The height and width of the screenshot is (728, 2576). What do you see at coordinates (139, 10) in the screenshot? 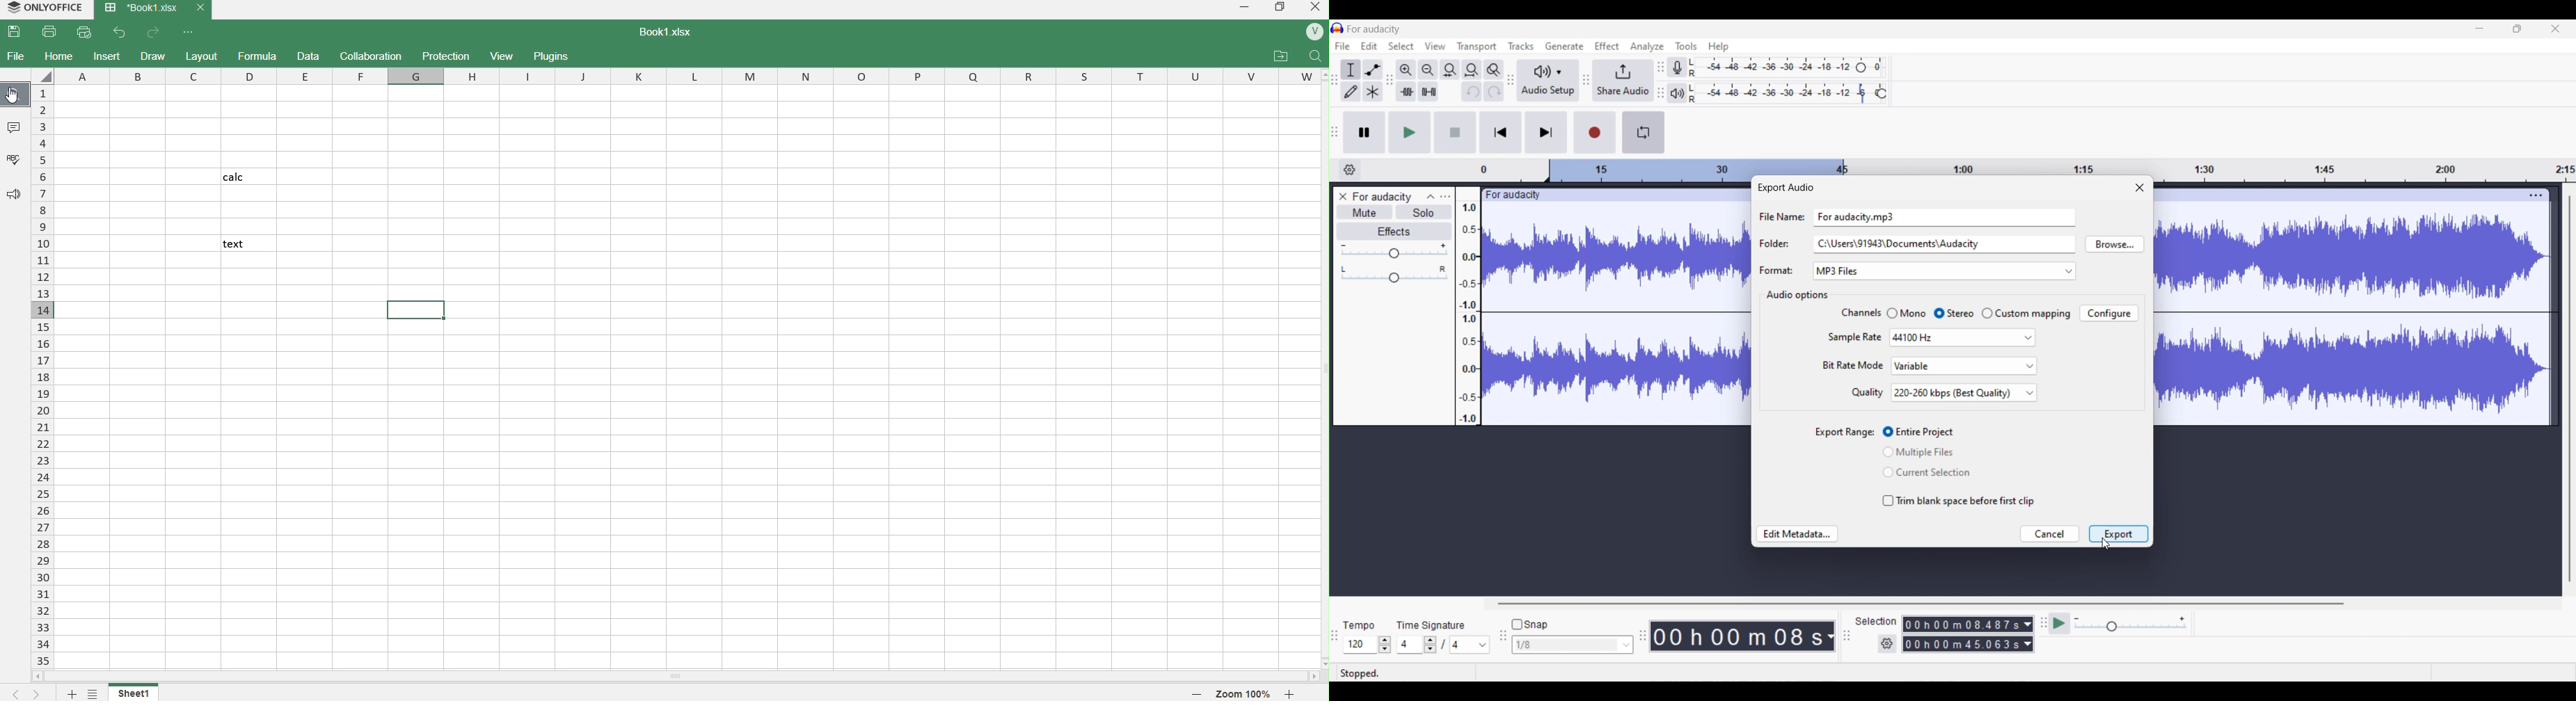
I see `book1.xlsx` at bounding box center [139, 10].